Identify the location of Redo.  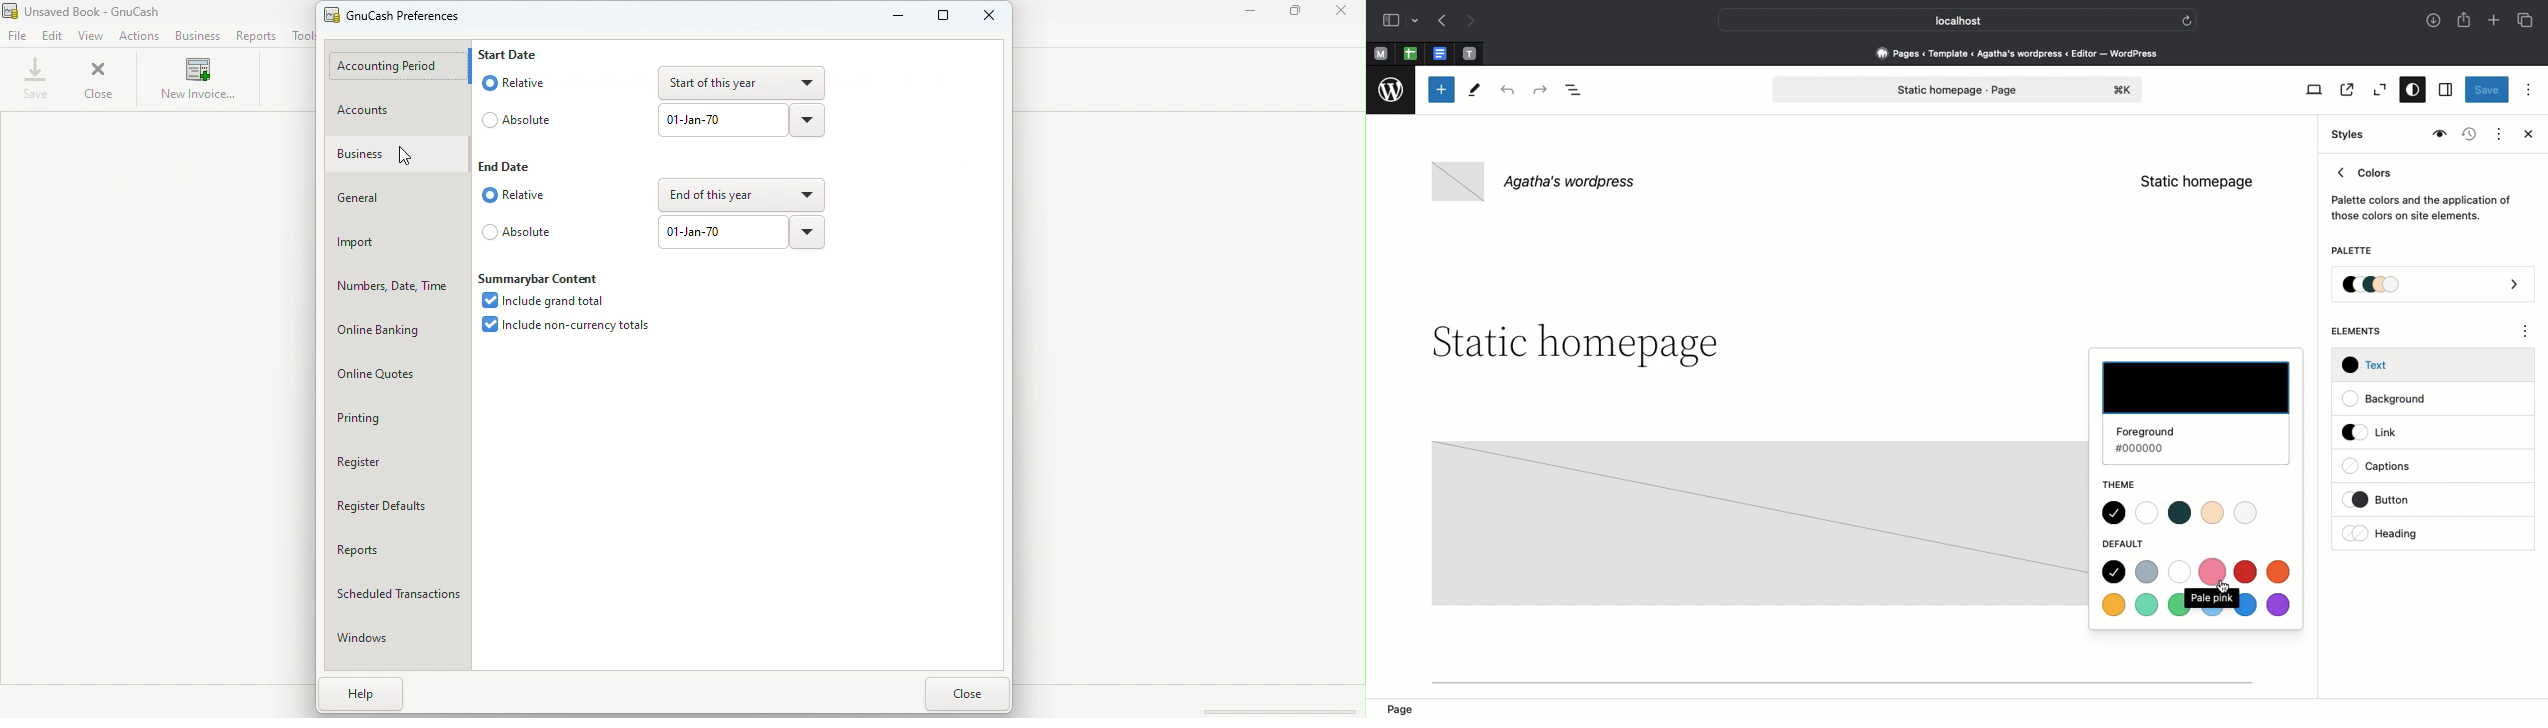
(1543, 90).